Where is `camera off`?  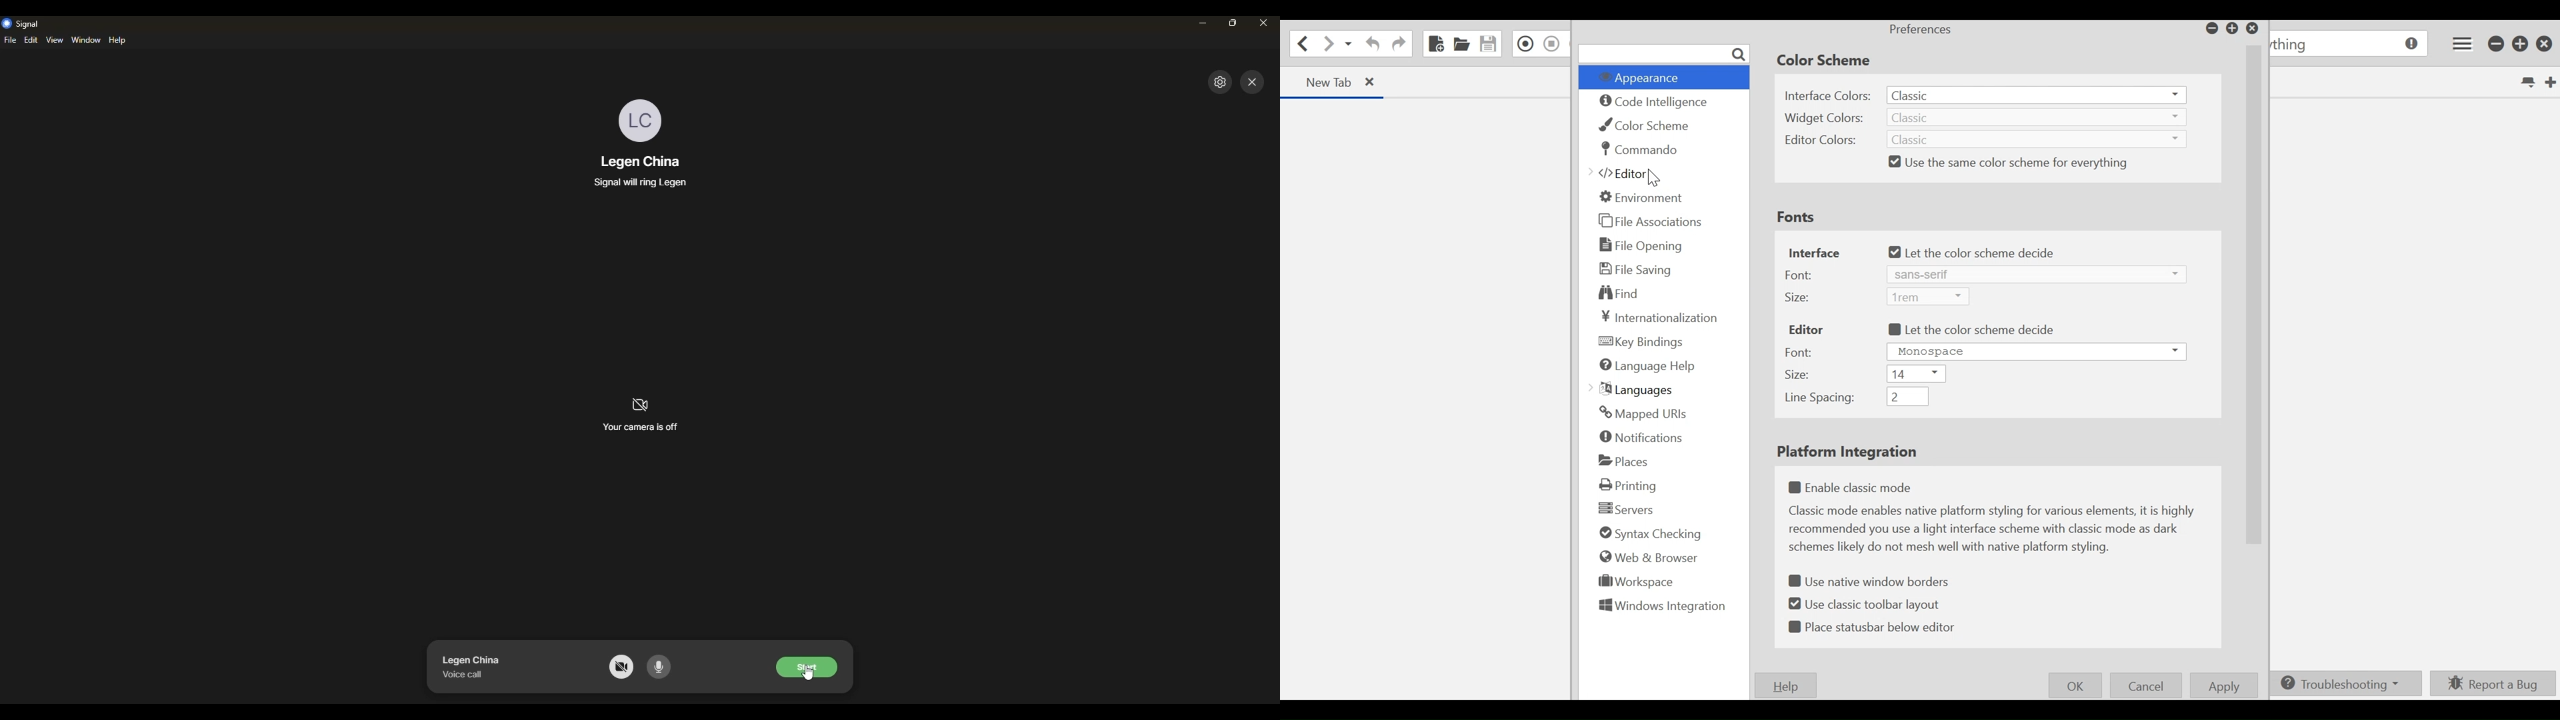 camera off is located at coordinates (622, 667).